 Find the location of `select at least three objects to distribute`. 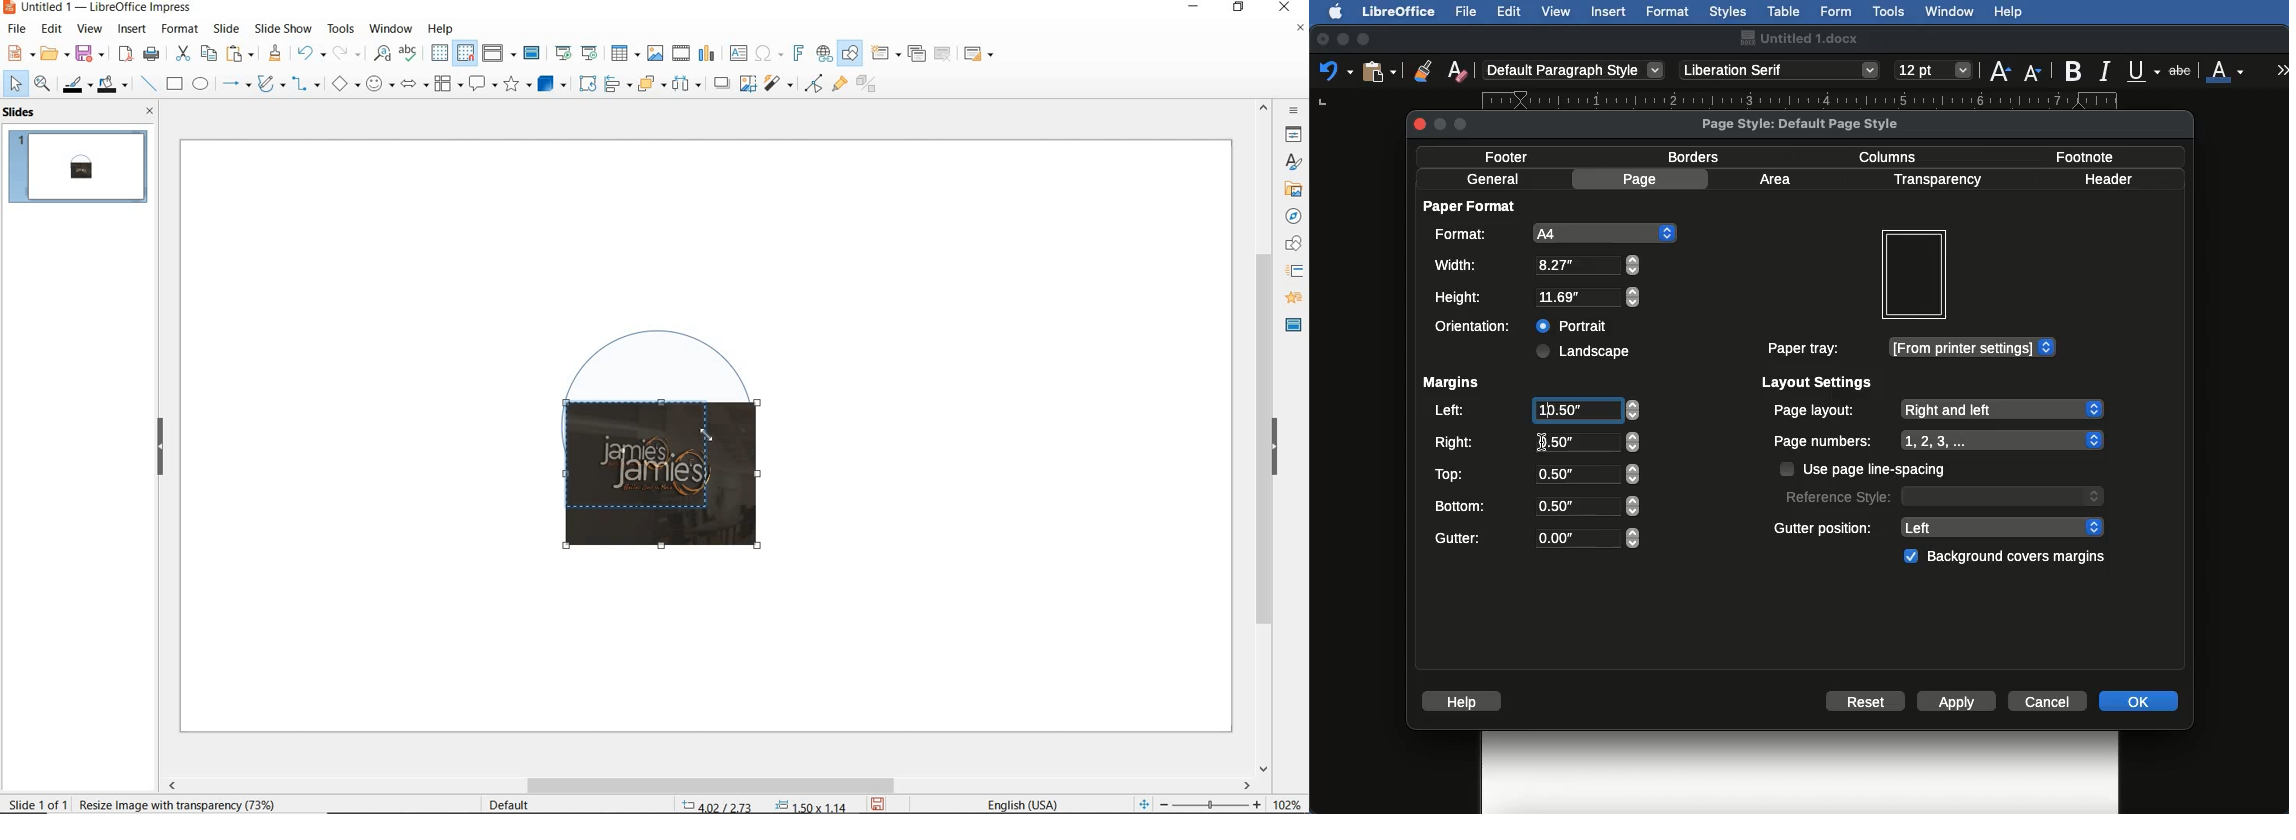

select at least three objects to distribute is located at coordinates (687, 84).